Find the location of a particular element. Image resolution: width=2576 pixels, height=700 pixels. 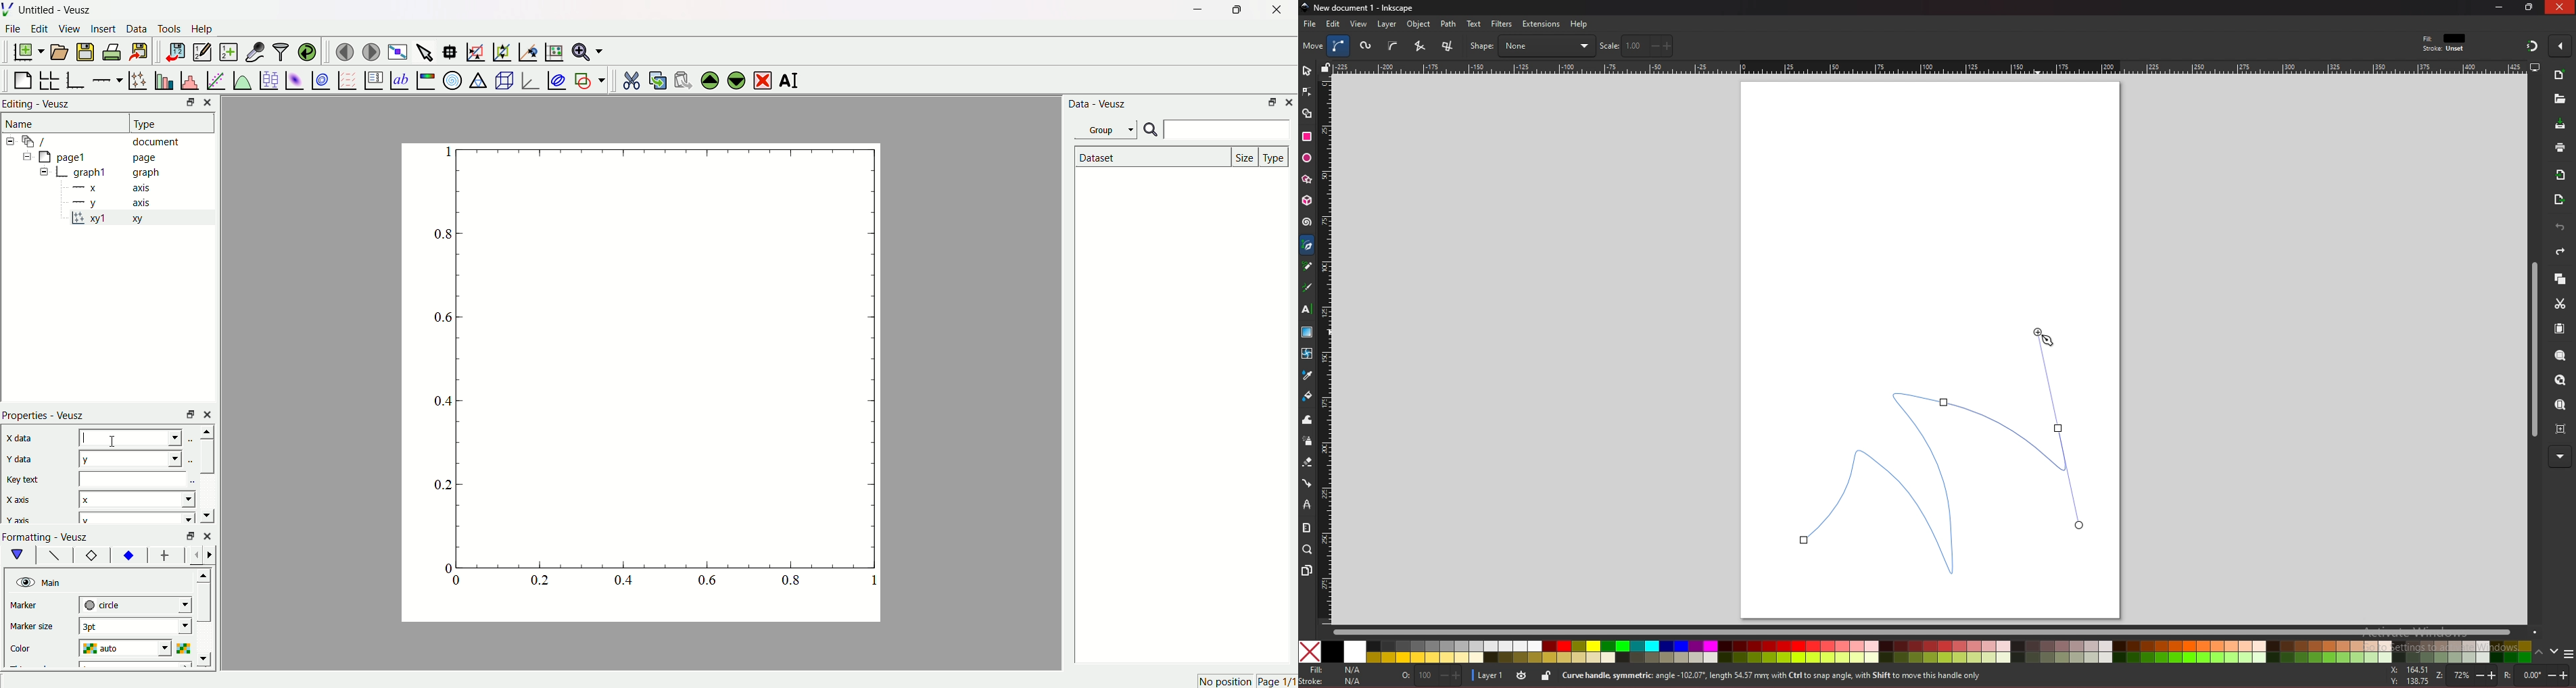

move to next page is located at coordinates (372, 50).